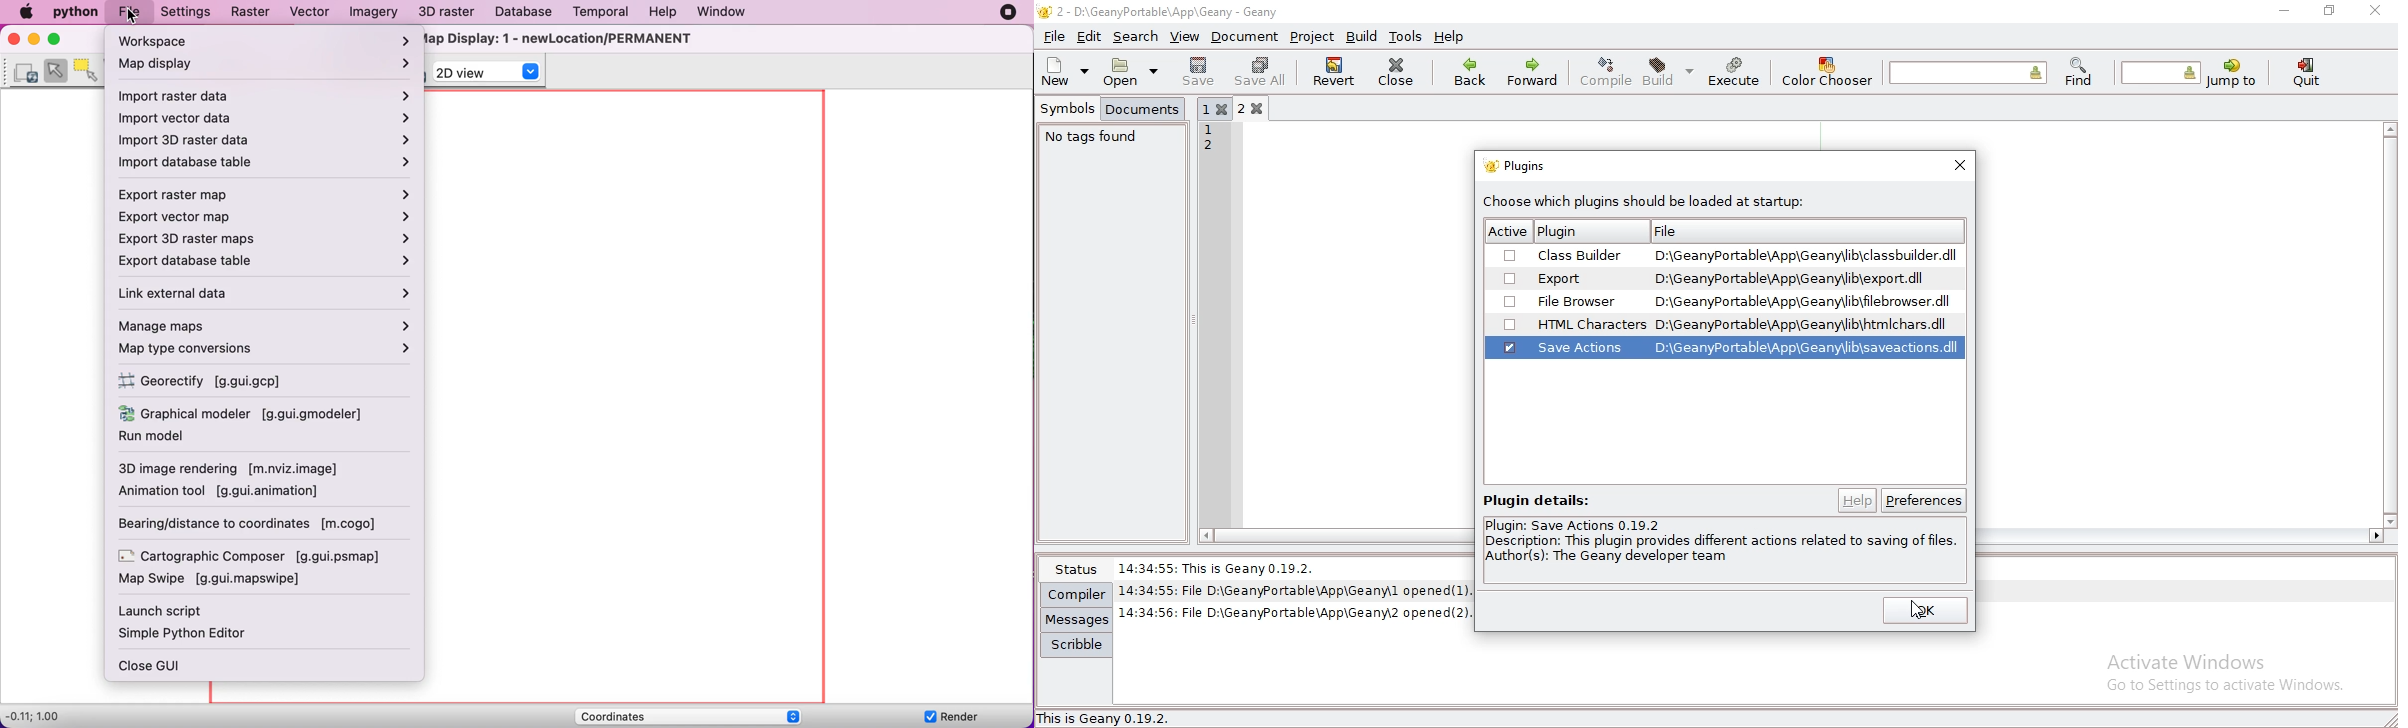 The image size is (2408, 728). What do you see at coordinates (1245, 37) in the screenshot?
I see `document` at bounding box center [1245, 37].